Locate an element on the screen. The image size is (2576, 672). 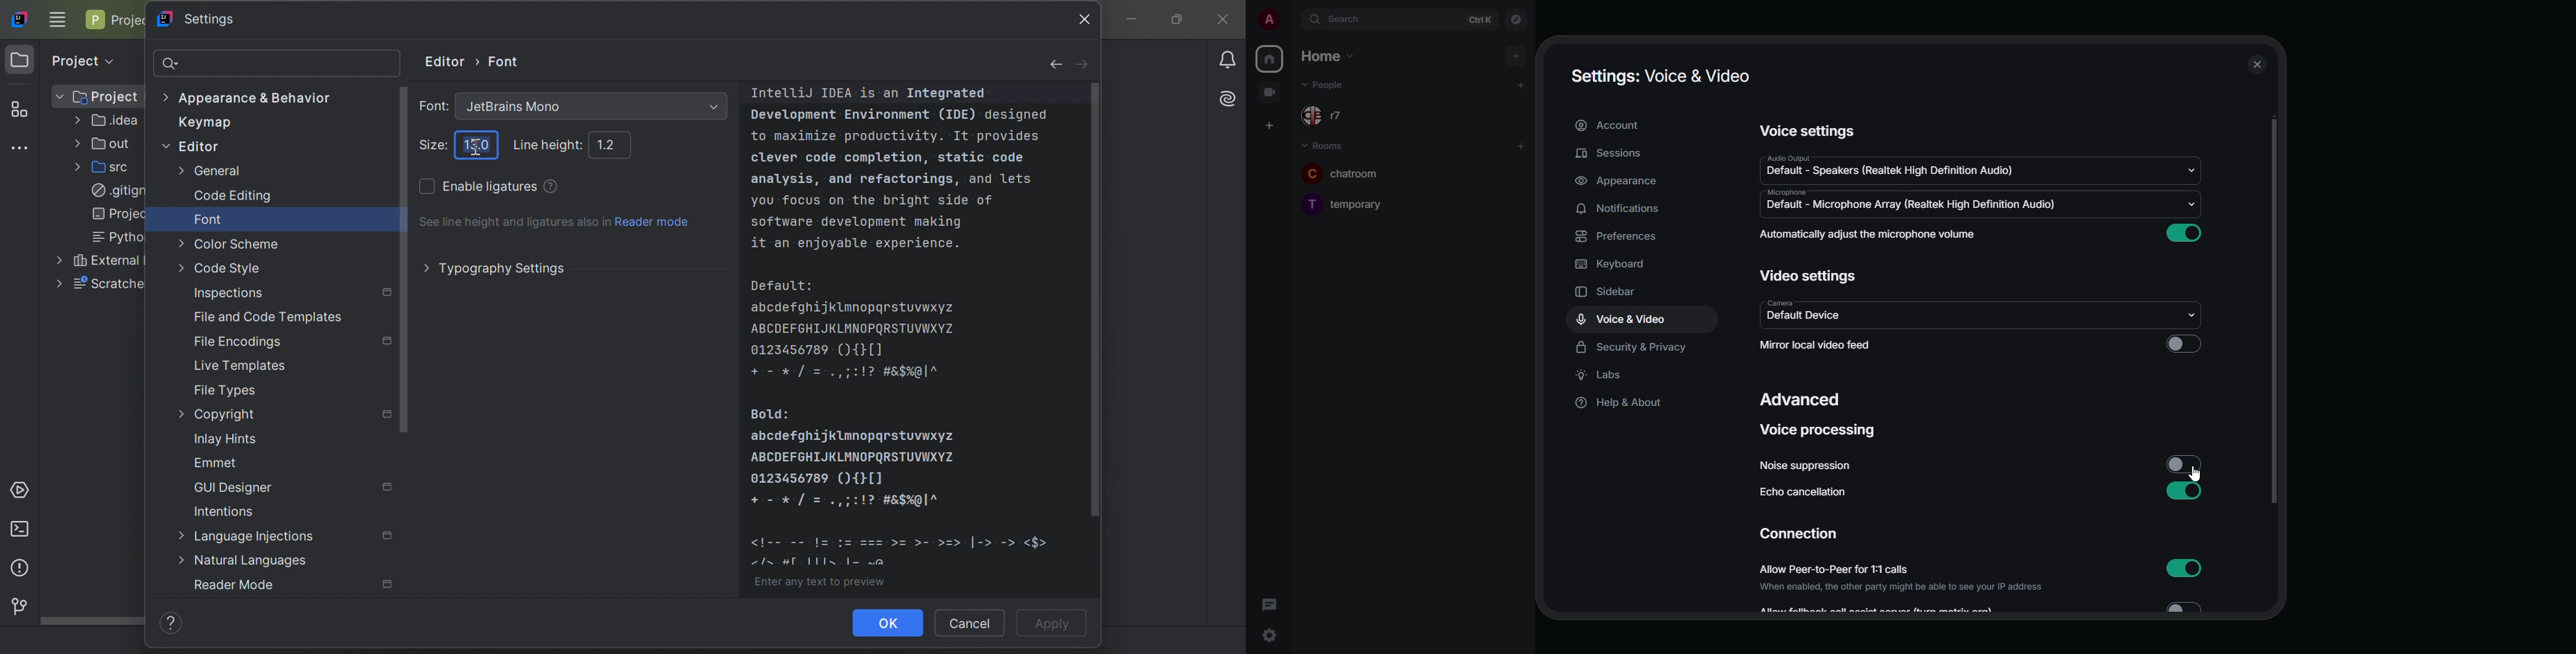
connection is located at coordinates (1799, 533).